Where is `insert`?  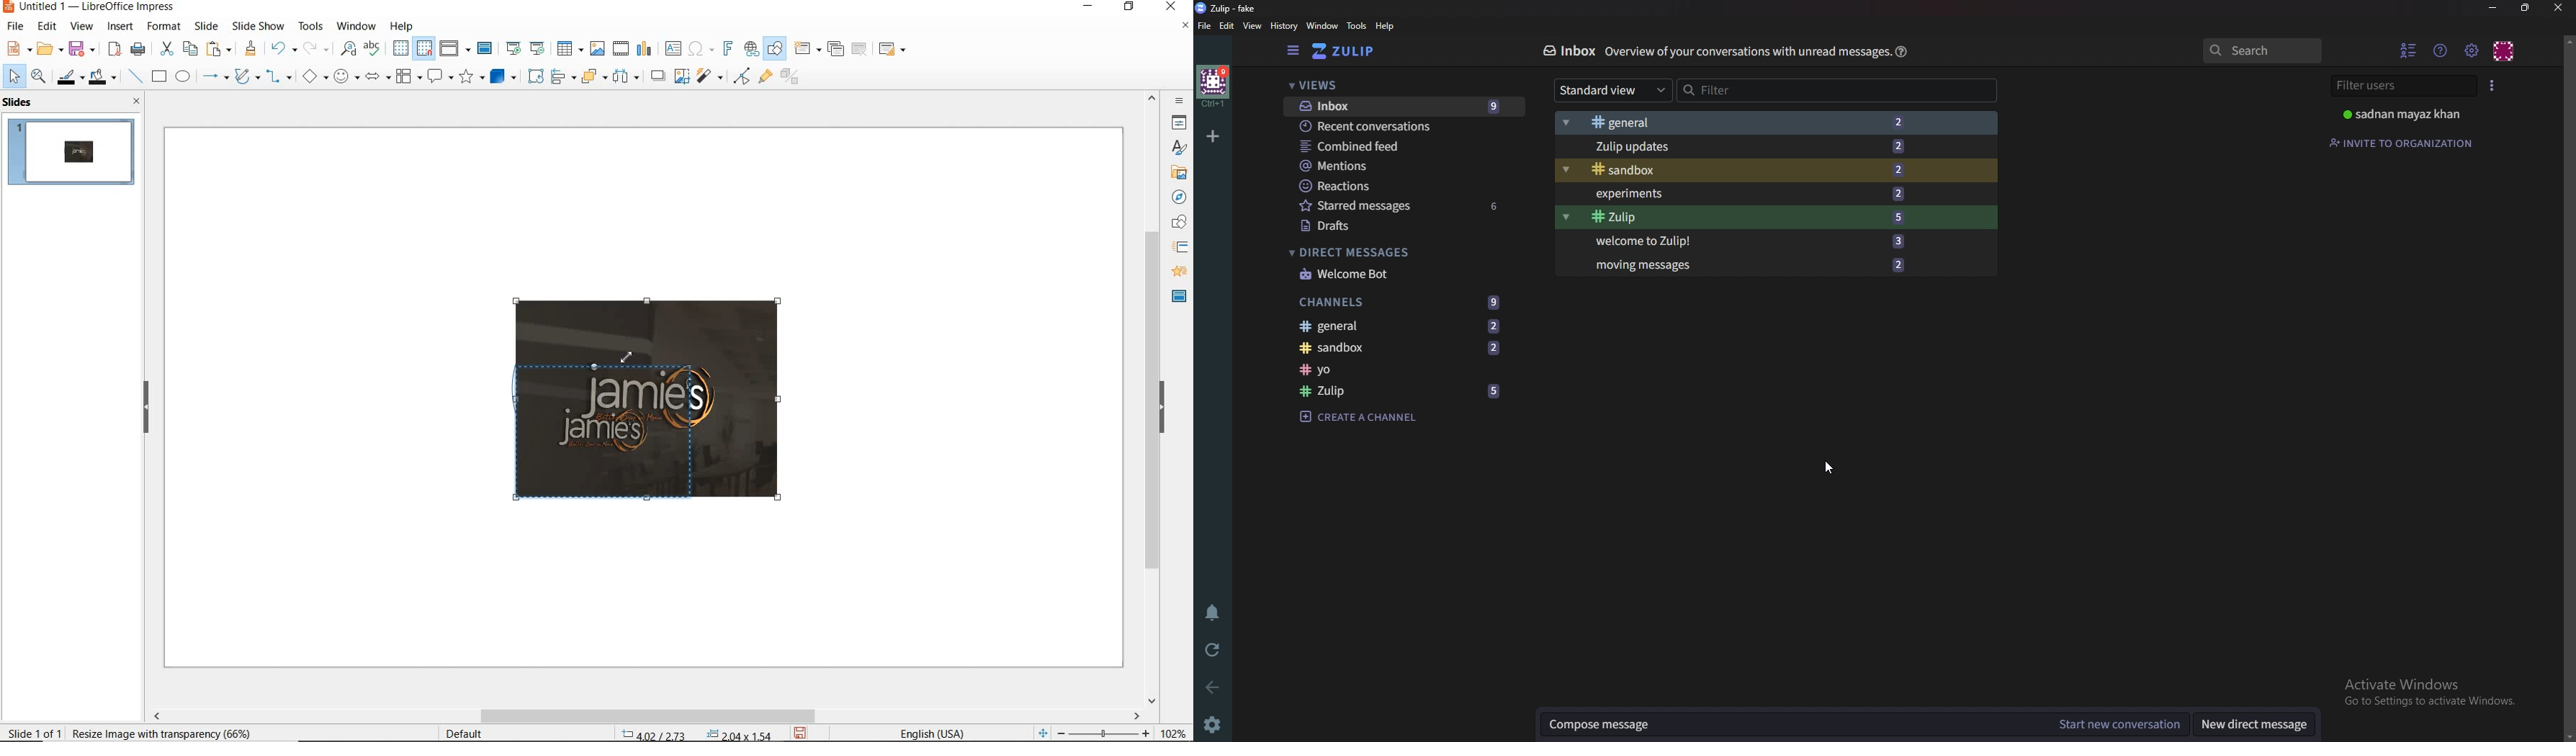 insert is located at coordinates (121, 28).